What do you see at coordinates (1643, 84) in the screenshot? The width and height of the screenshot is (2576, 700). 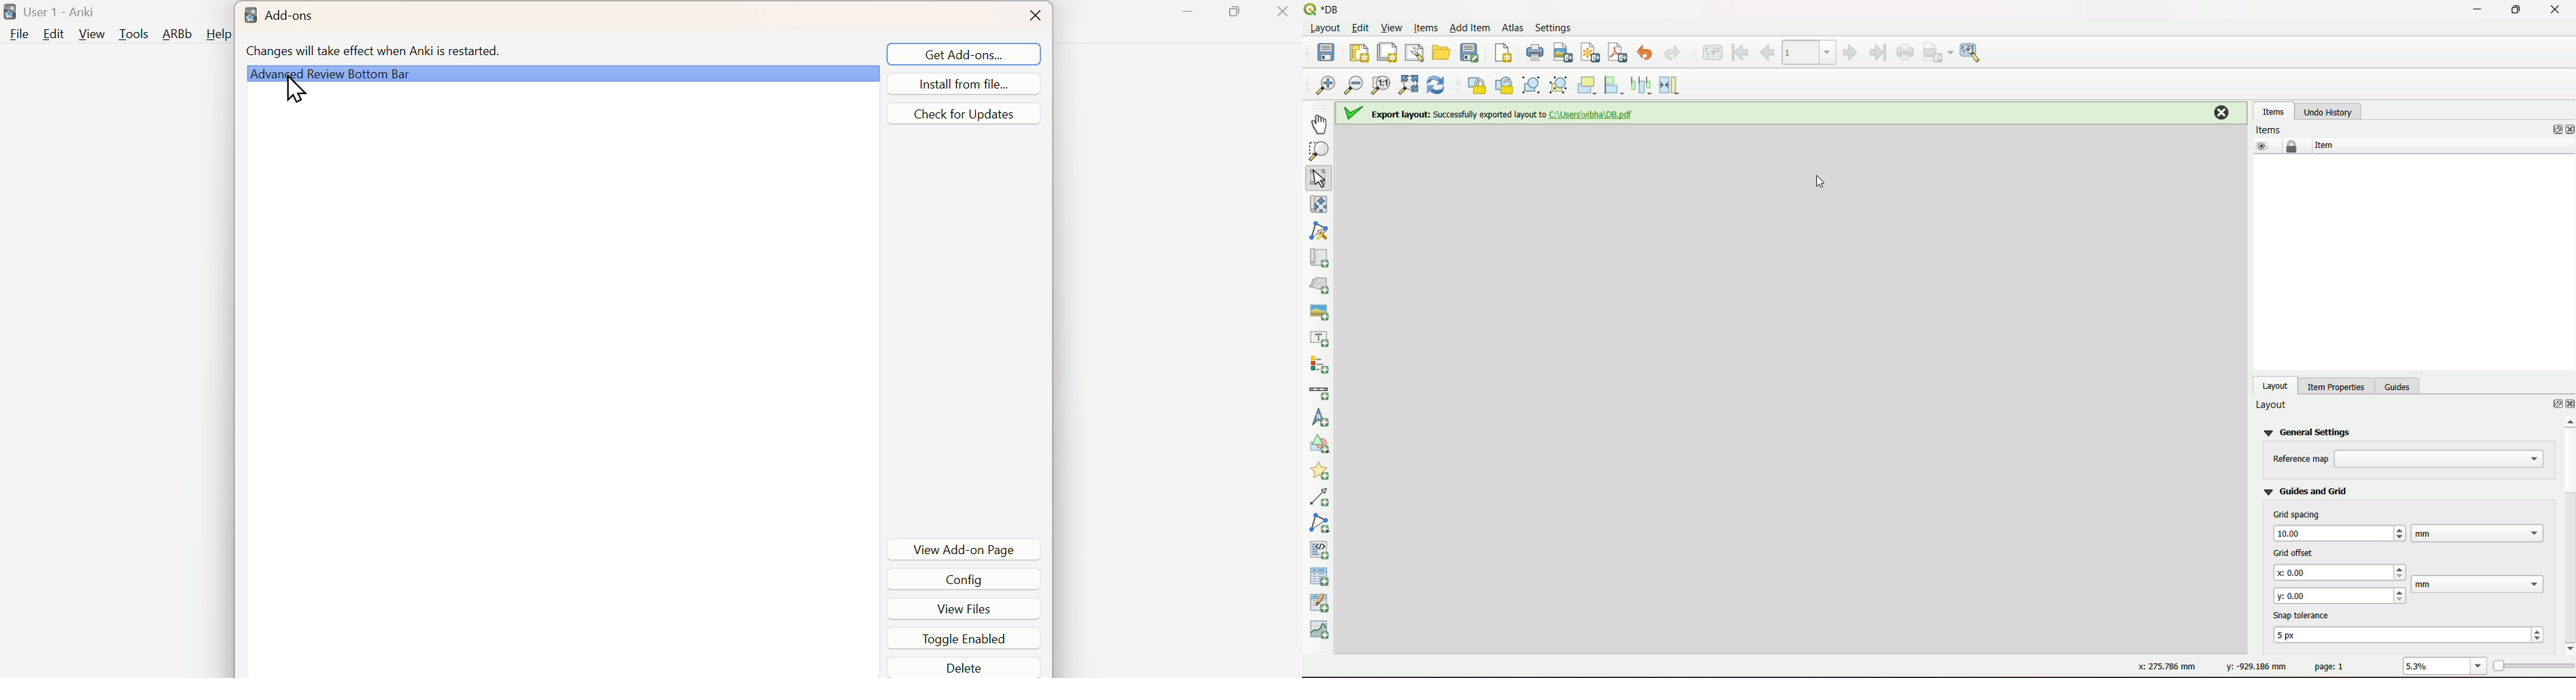 I see `distributes left edges` at bounding box center [1643, 84].